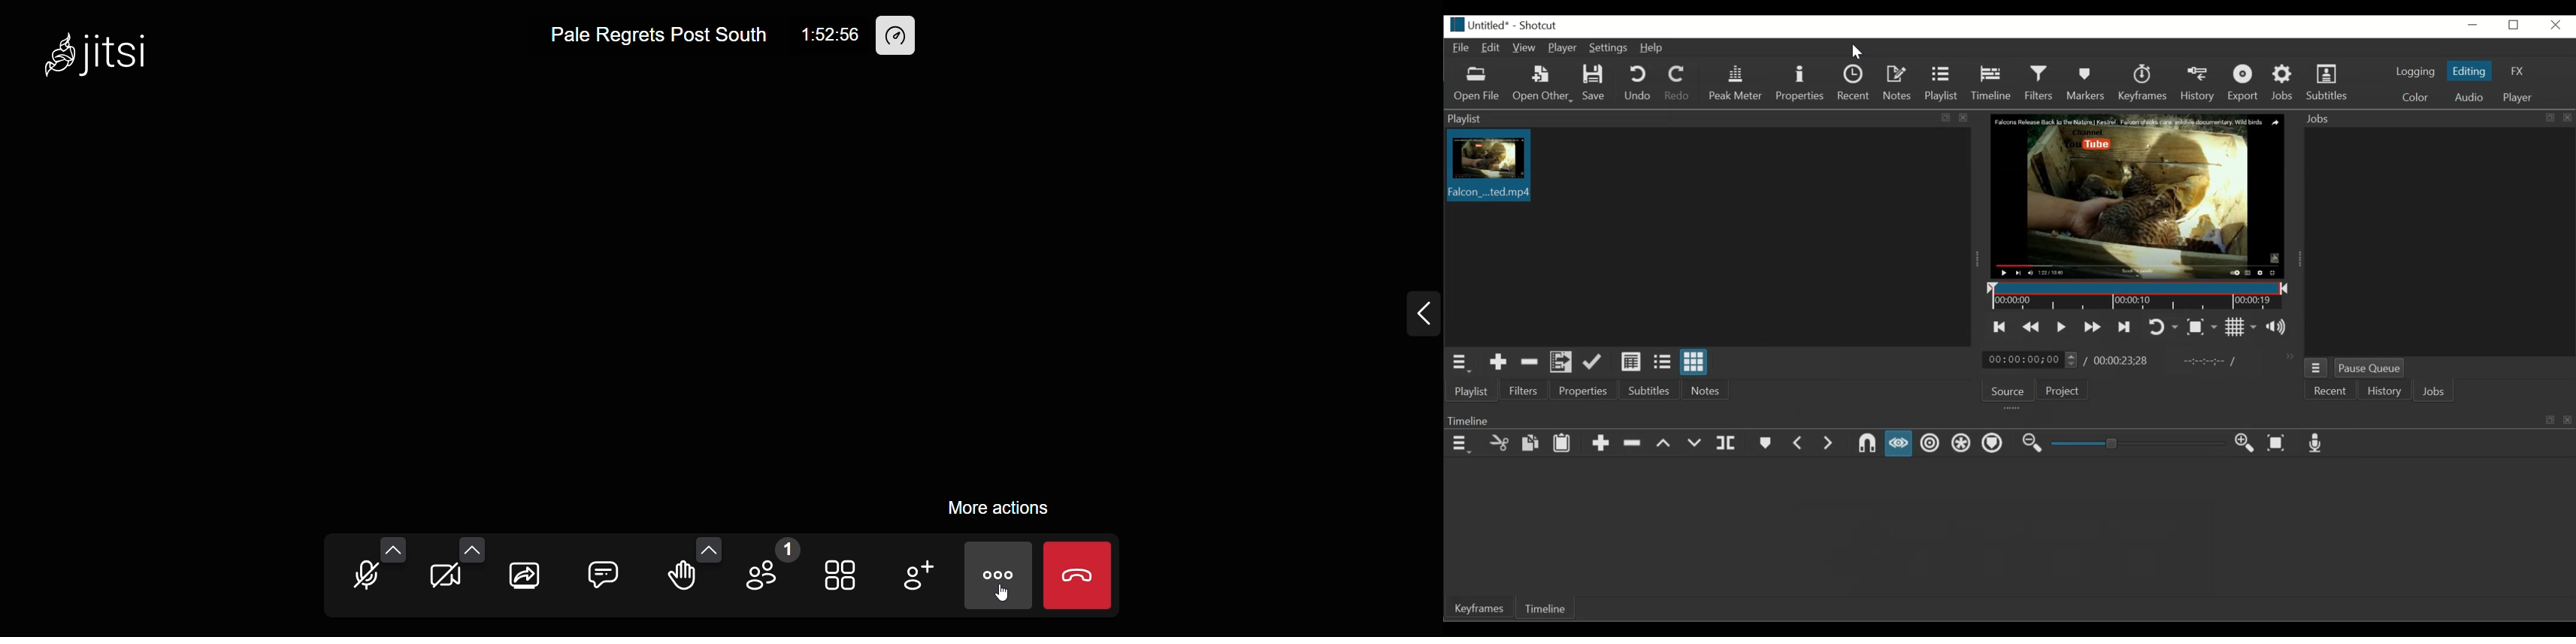 The height and width of the screenshot is (644, 2576). Describe the element at coordinates (1853, 83) in the screenshot. I see `Recent` at that location.